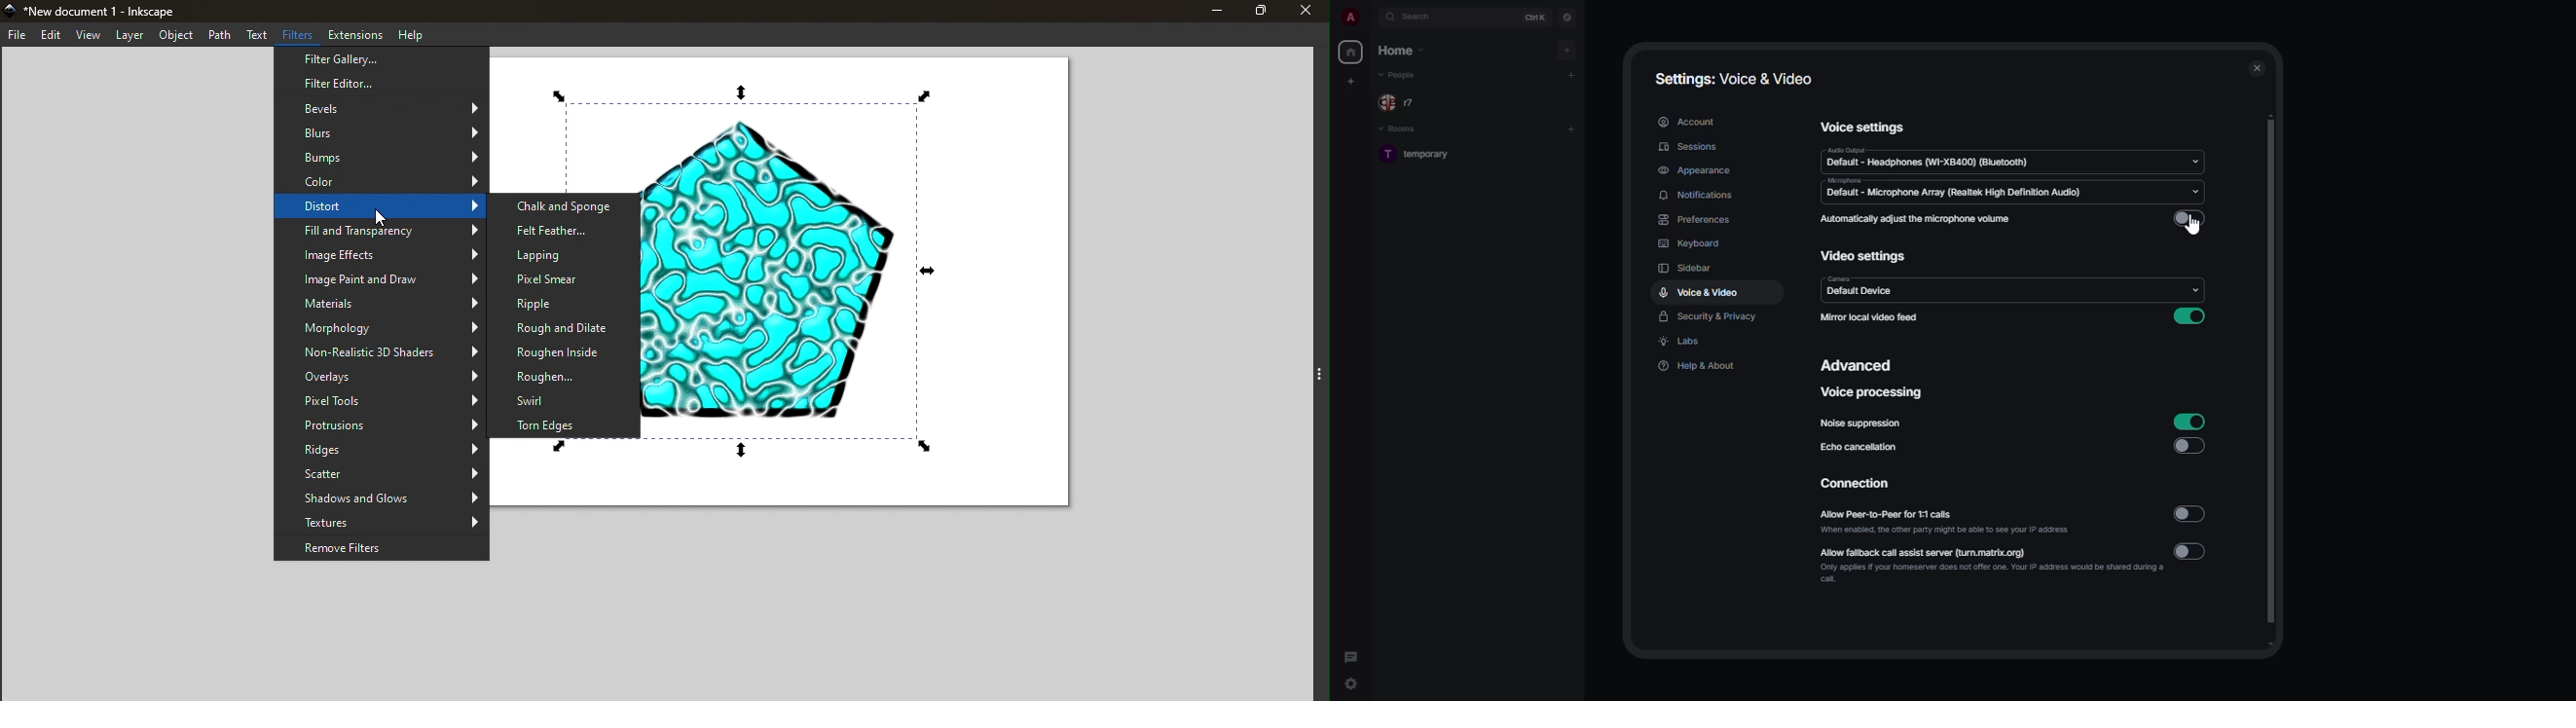  I want to click on keyboard, so click(1689, 244).